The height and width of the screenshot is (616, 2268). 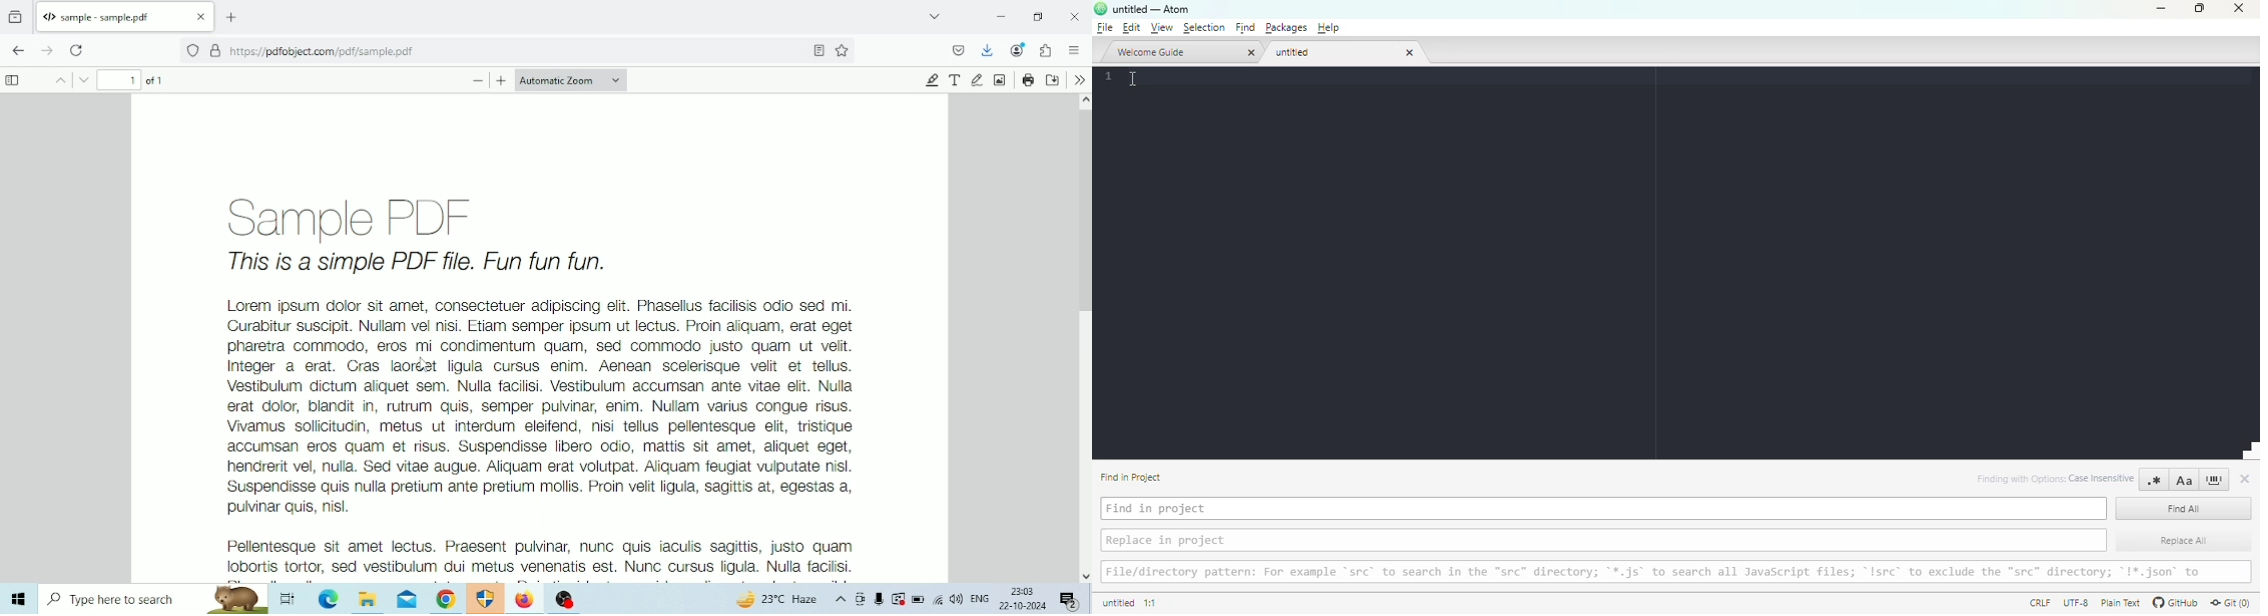 What do you see at coordinates (540, 339) in the screenshot?
I see `PDF Content` at bounding box center [540, 339].